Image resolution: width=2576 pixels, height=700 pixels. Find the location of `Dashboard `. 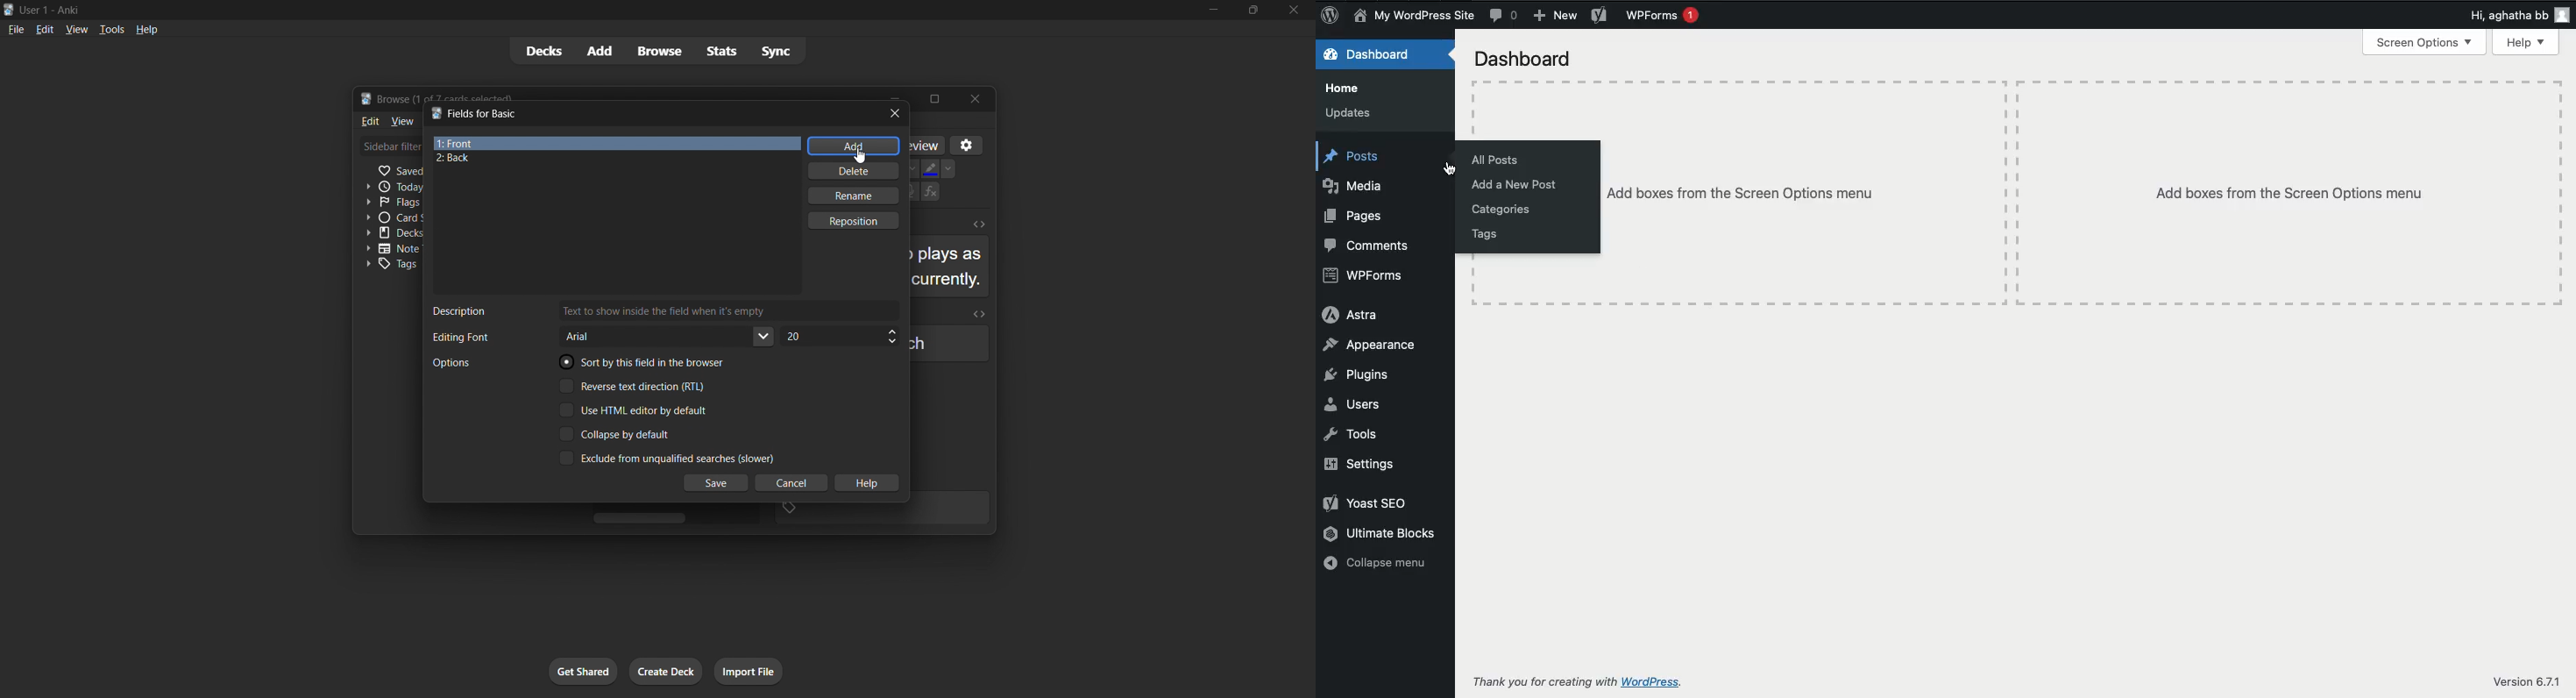

Dashboard  is located at coordinates (1376, 57).